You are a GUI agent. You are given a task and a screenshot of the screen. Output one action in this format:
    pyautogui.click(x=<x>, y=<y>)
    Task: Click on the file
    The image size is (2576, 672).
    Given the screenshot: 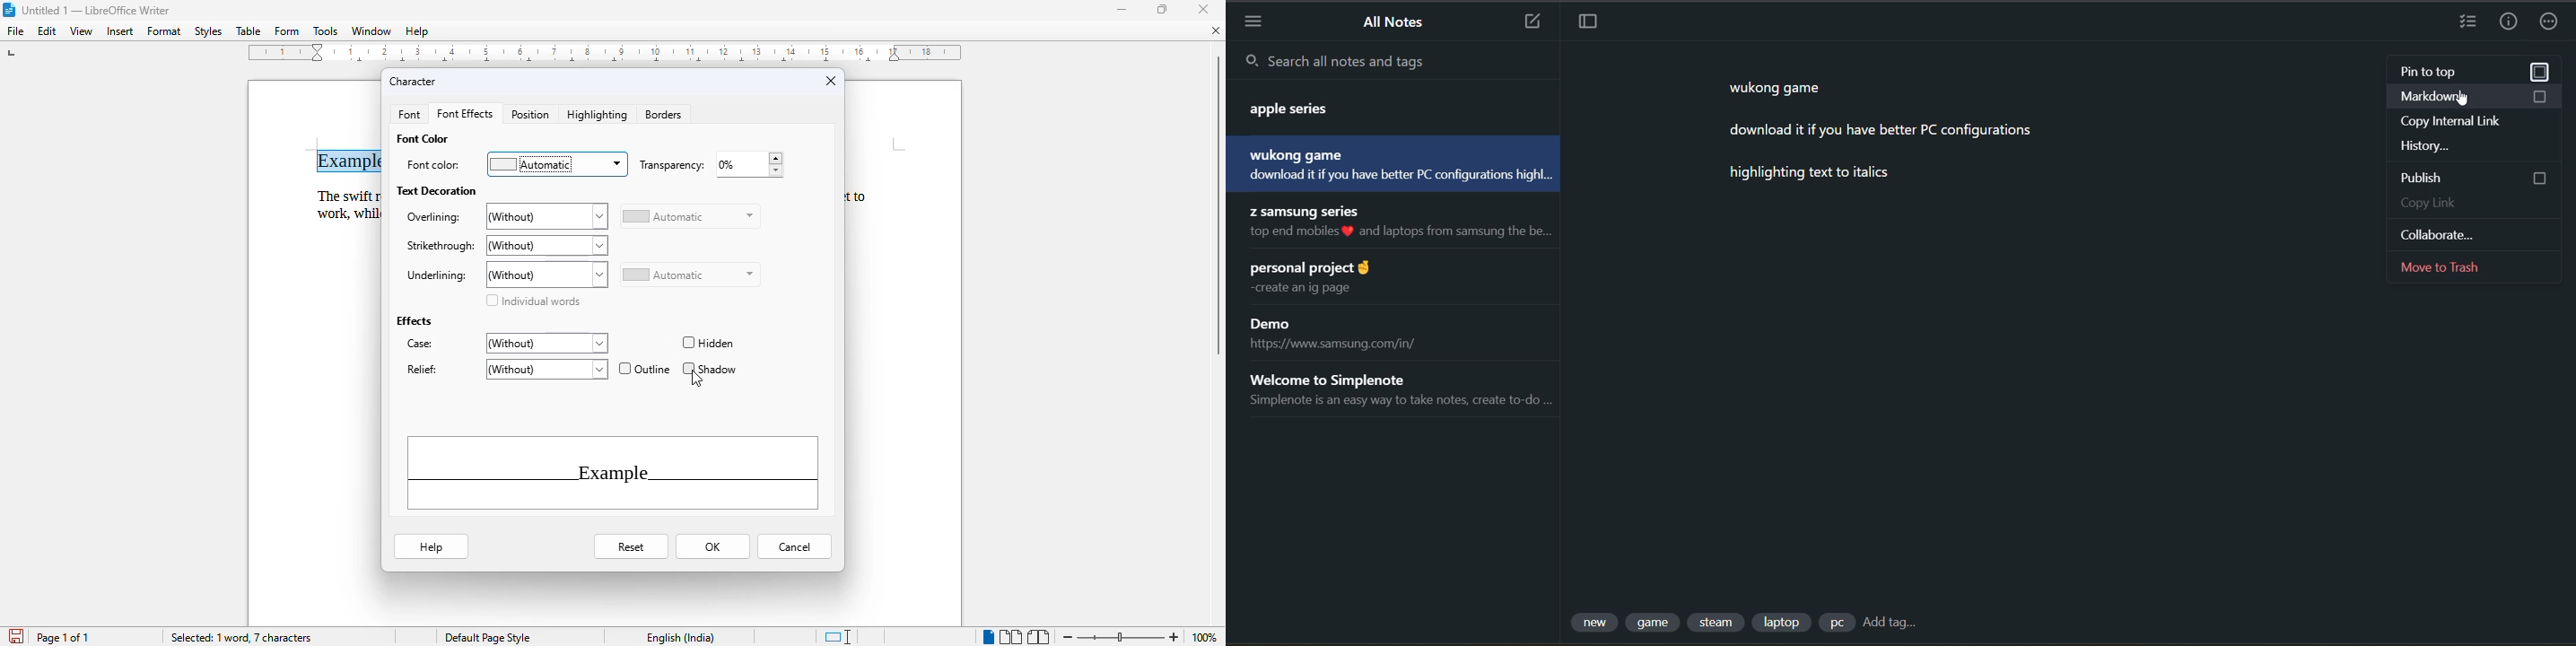 What is the action you would take?
    pyautogui.click(x=16, y=31)
    